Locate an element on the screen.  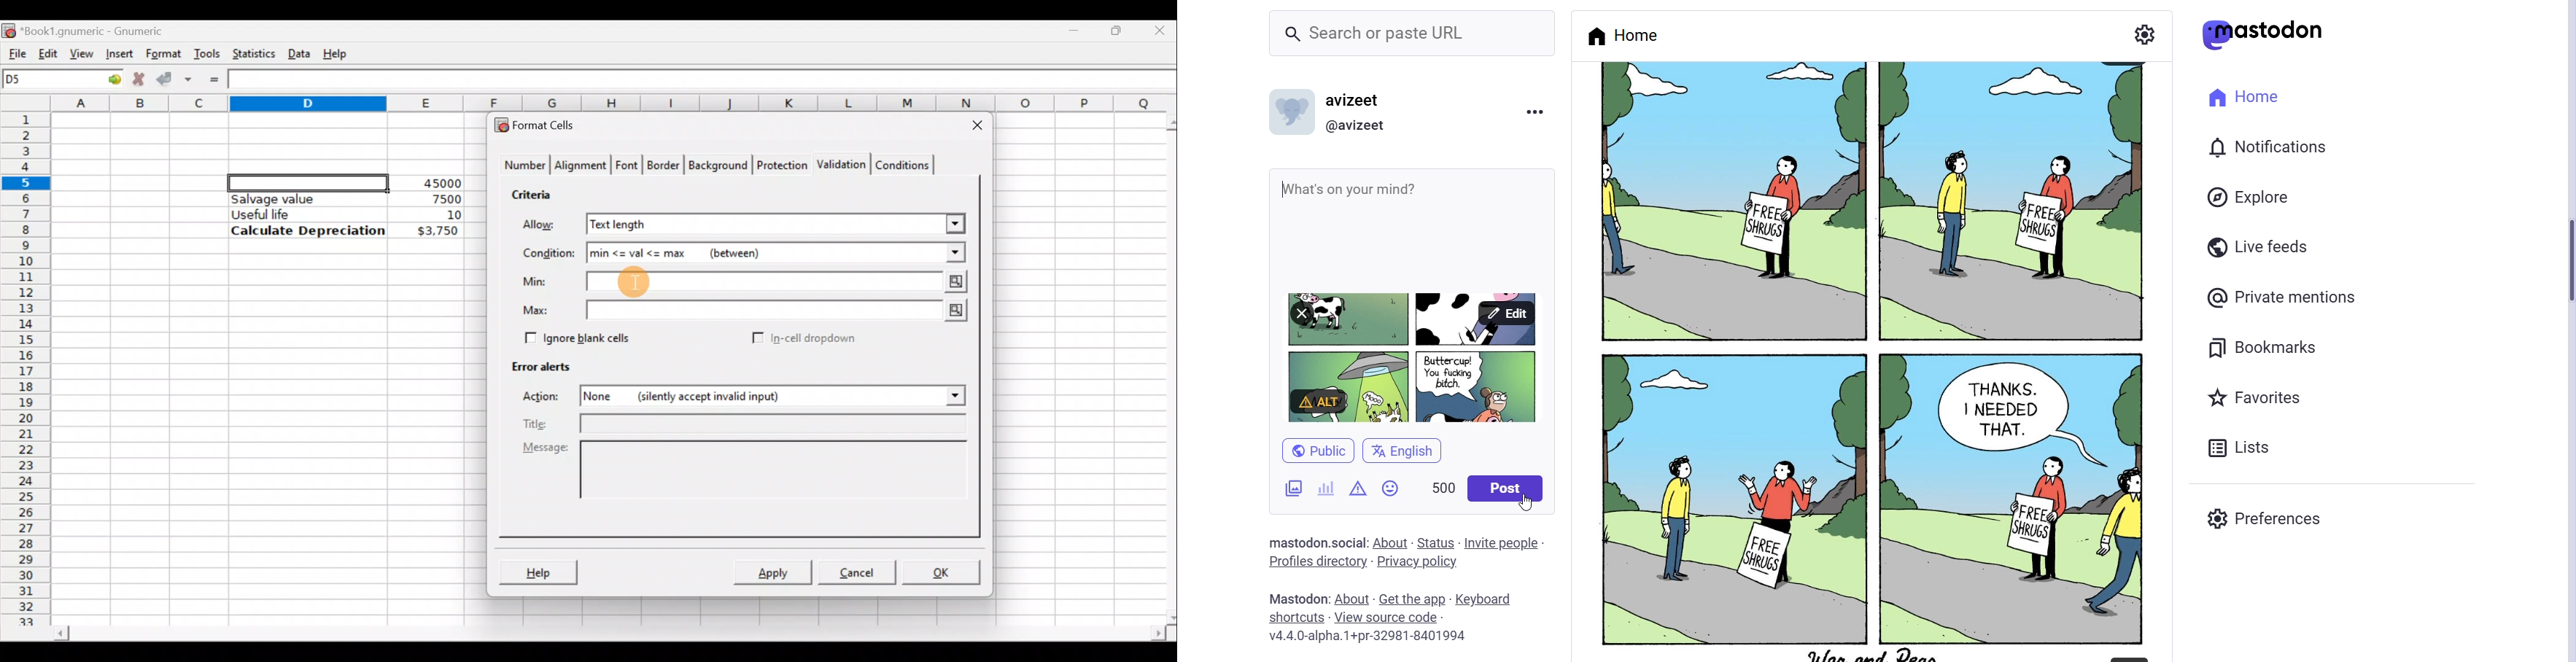
Go to is located at coordinates (110, 80).